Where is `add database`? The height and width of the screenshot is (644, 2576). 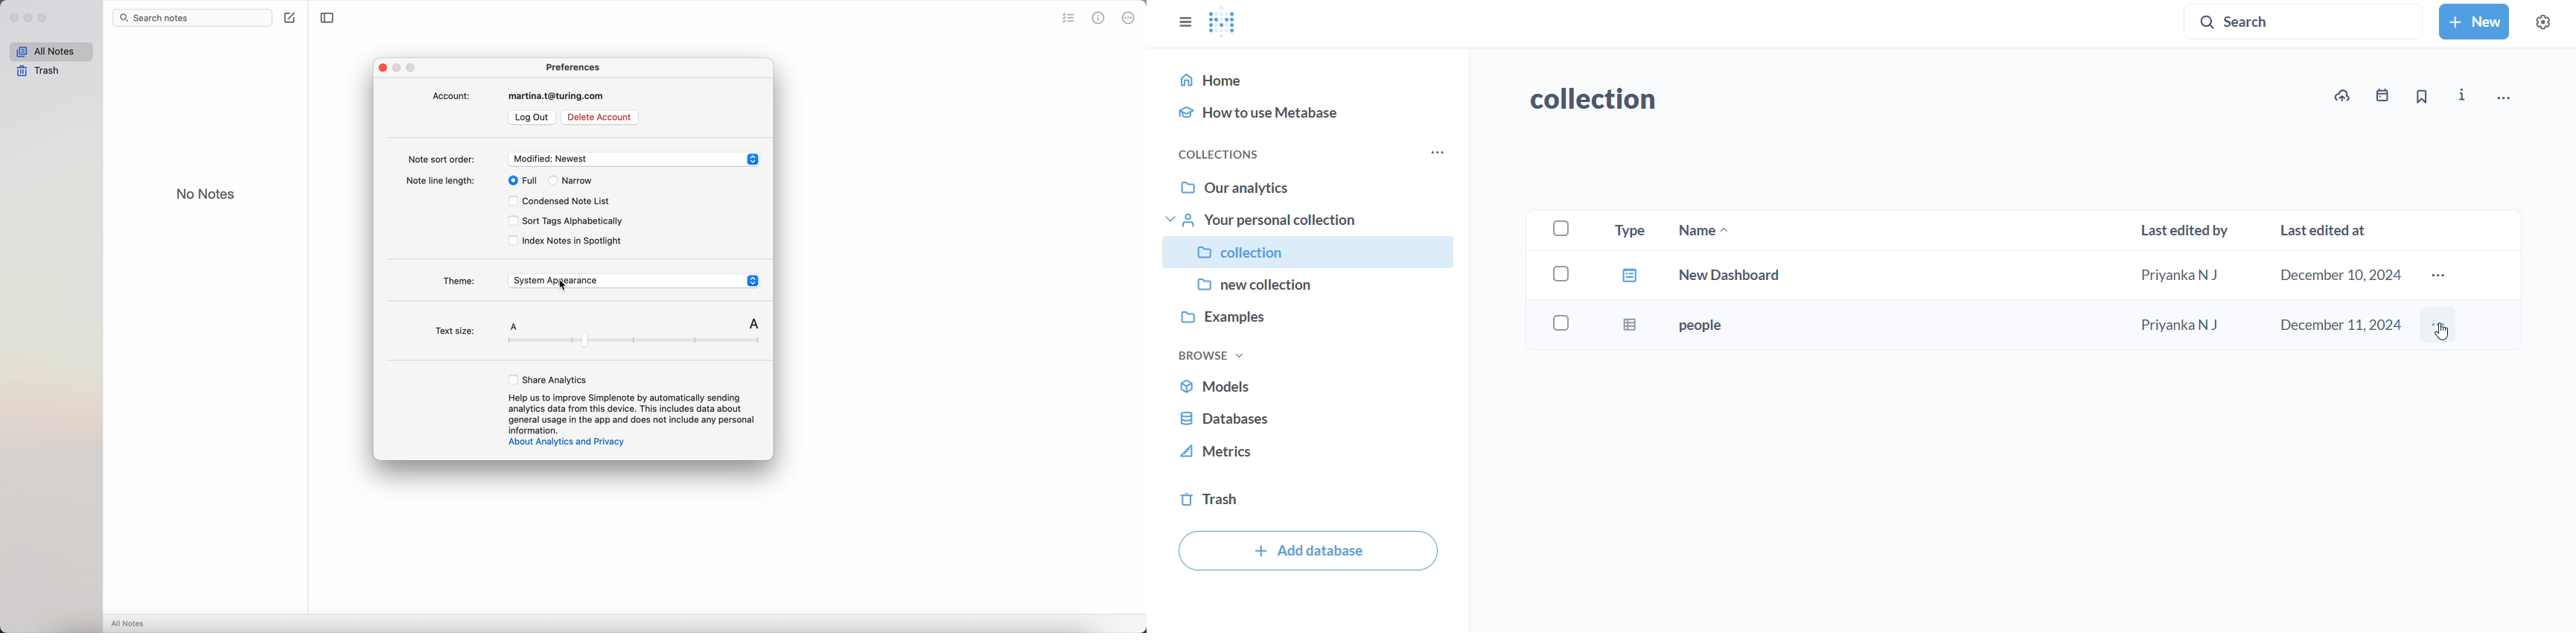
add database is located at coordinates (1308, 551).